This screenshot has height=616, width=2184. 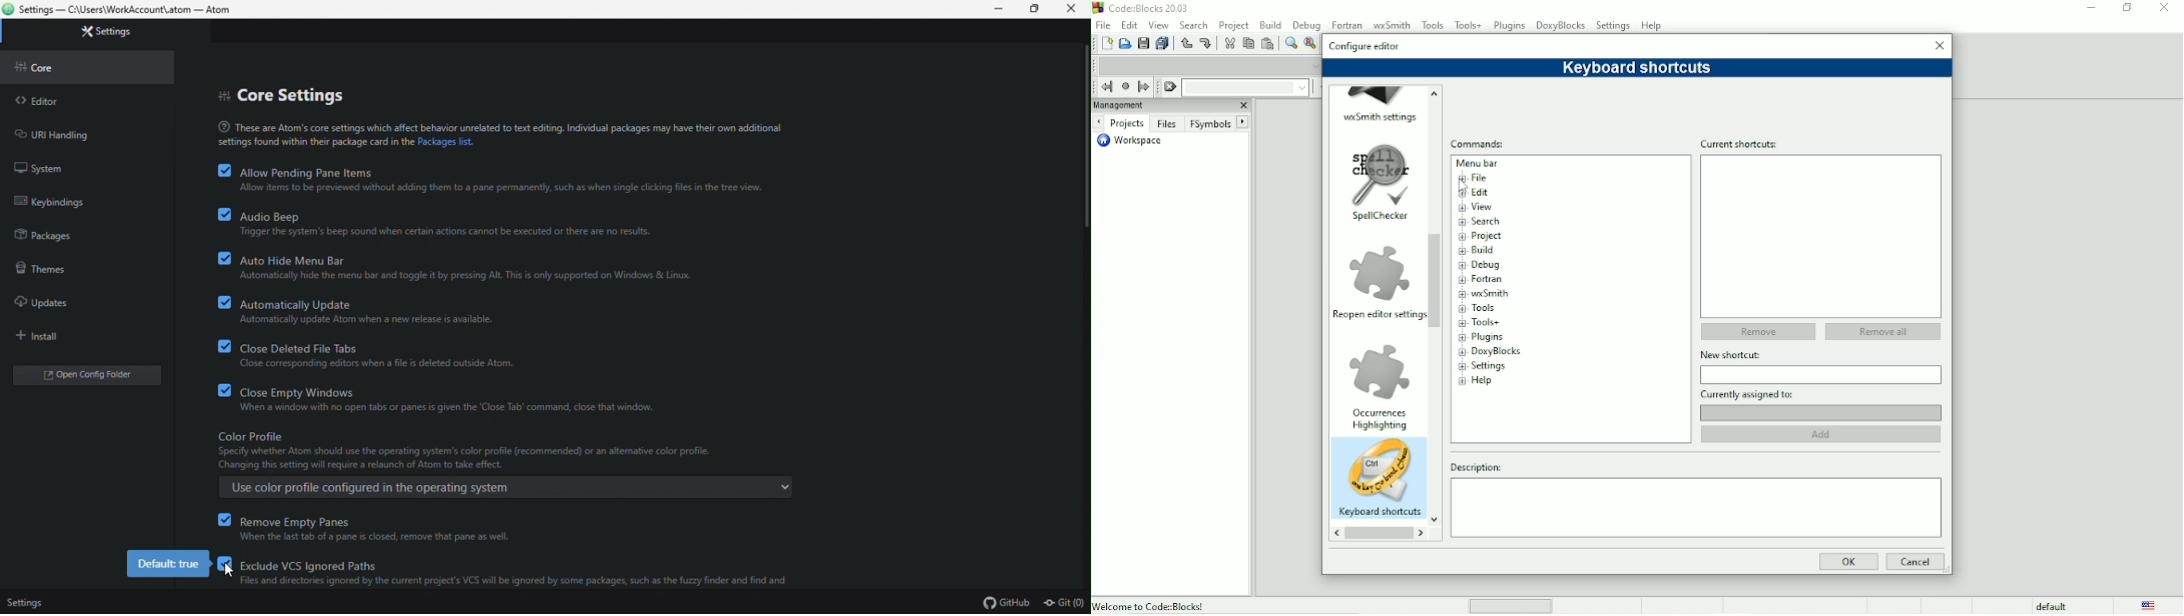 I want to click on Maximize, so click(x=2126, y=8).